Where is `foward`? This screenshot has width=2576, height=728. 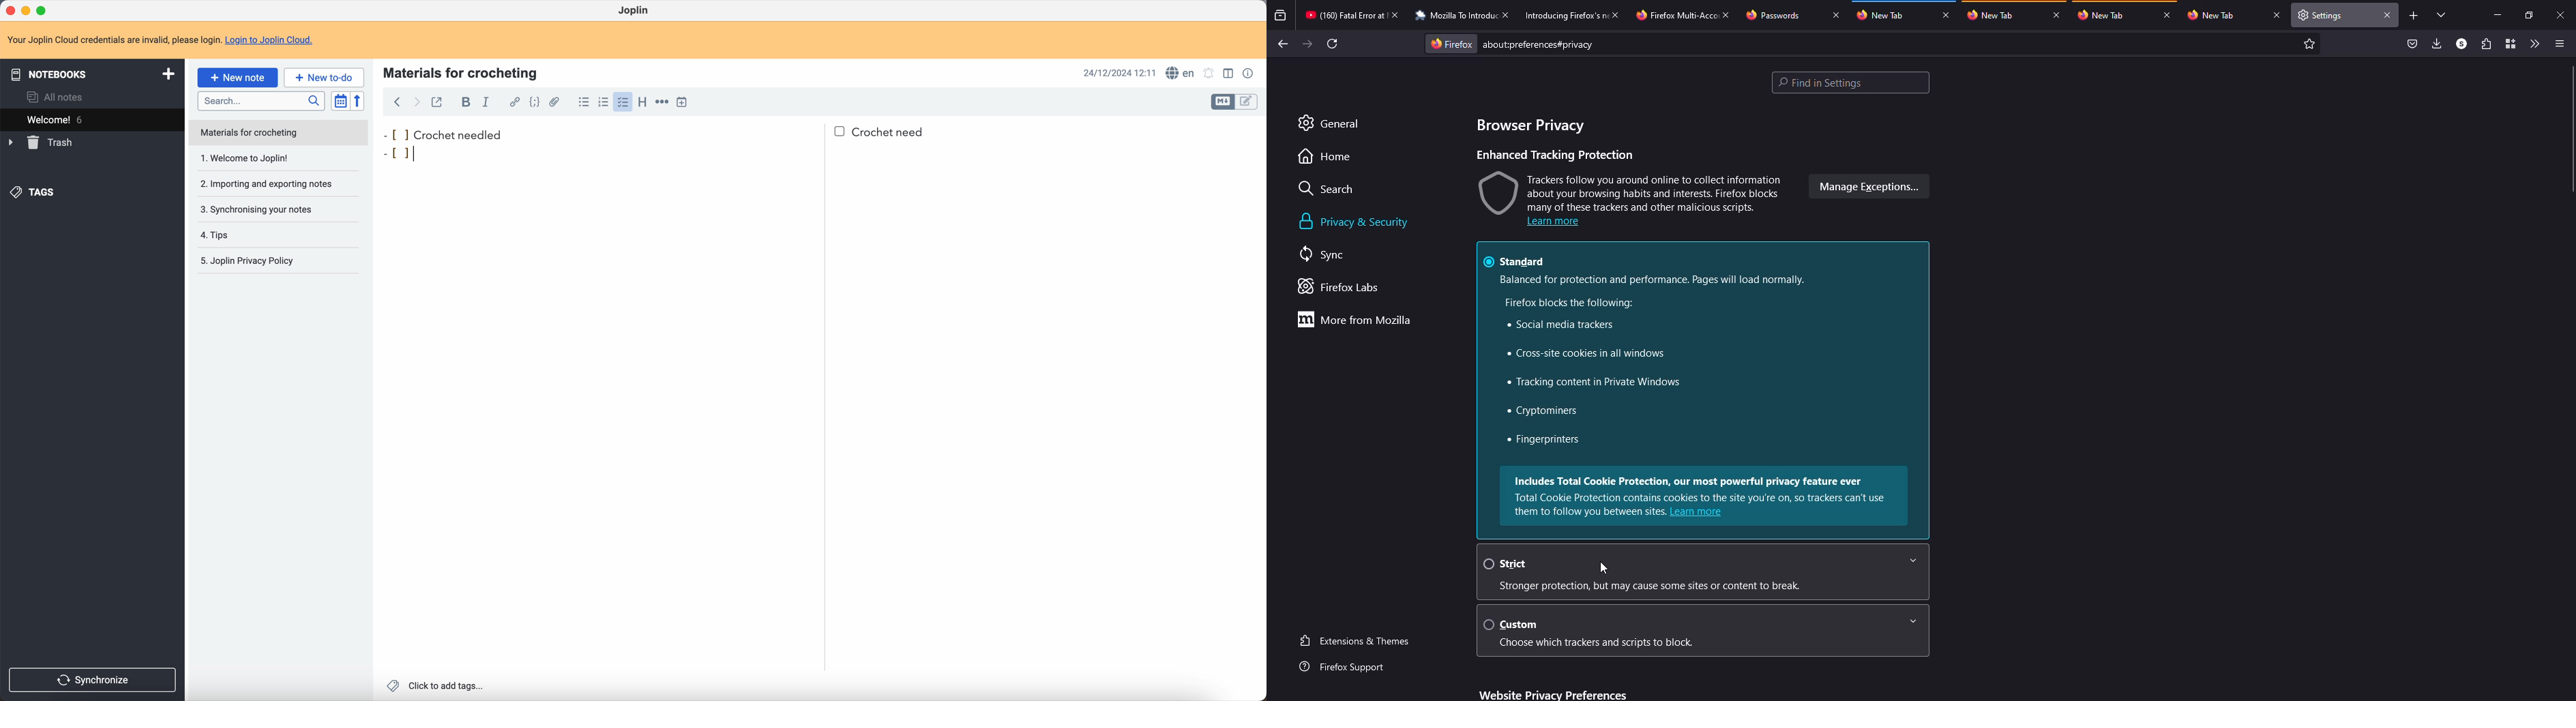 foward is located at coordinates (416, 103).